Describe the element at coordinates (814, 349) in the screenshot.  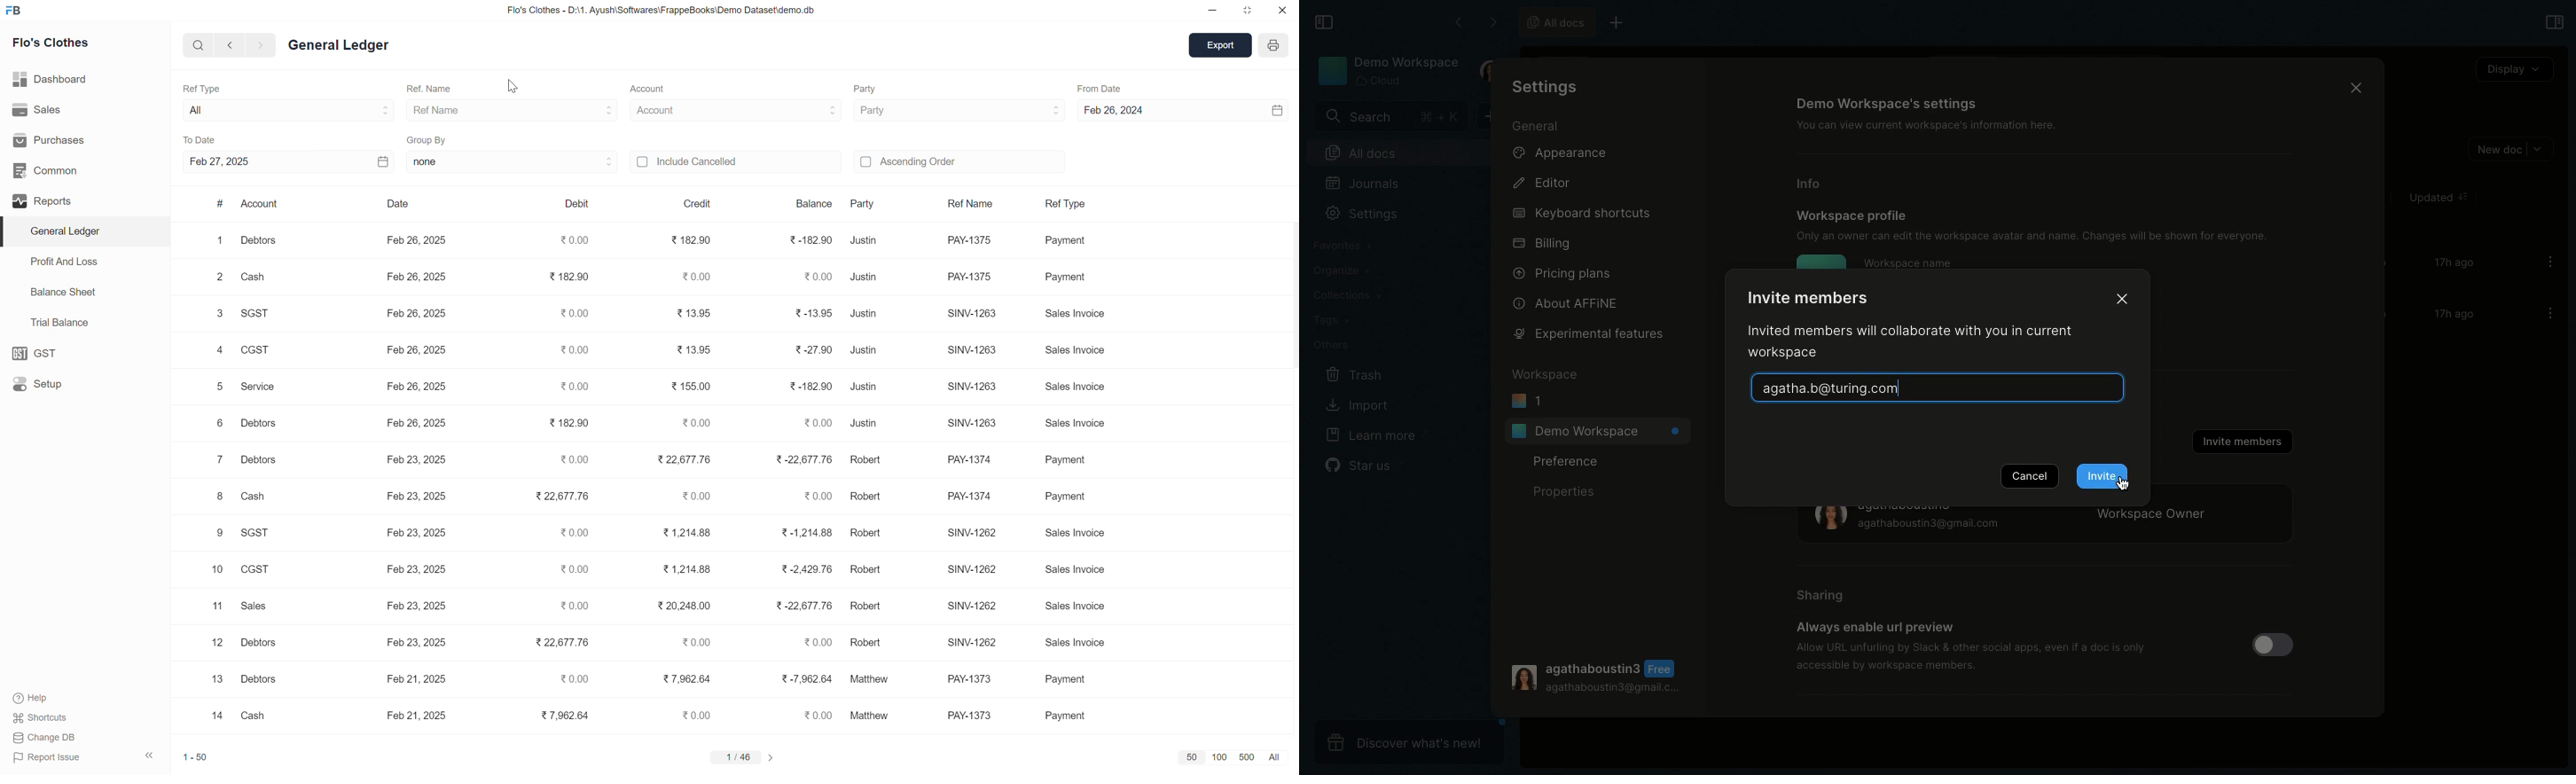
I see `-27.90` at that location.